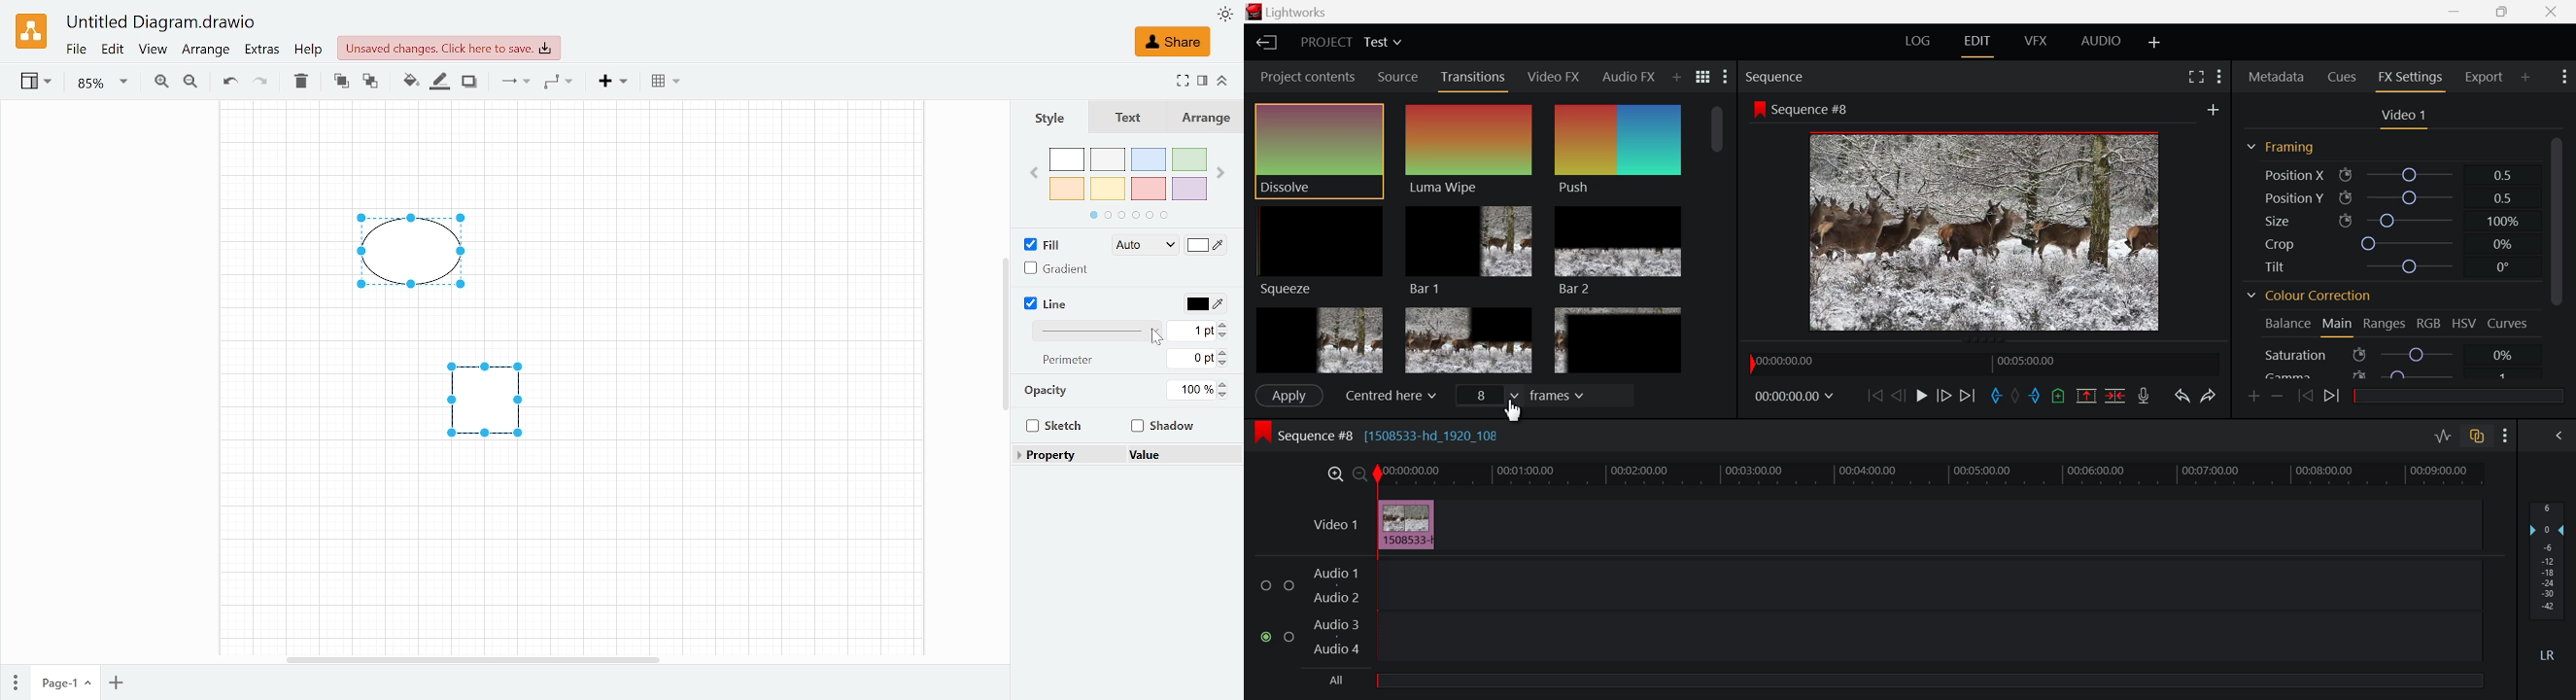 This screenshot has height=700, width=2576. I want to click on Line, so click(1045, 304).